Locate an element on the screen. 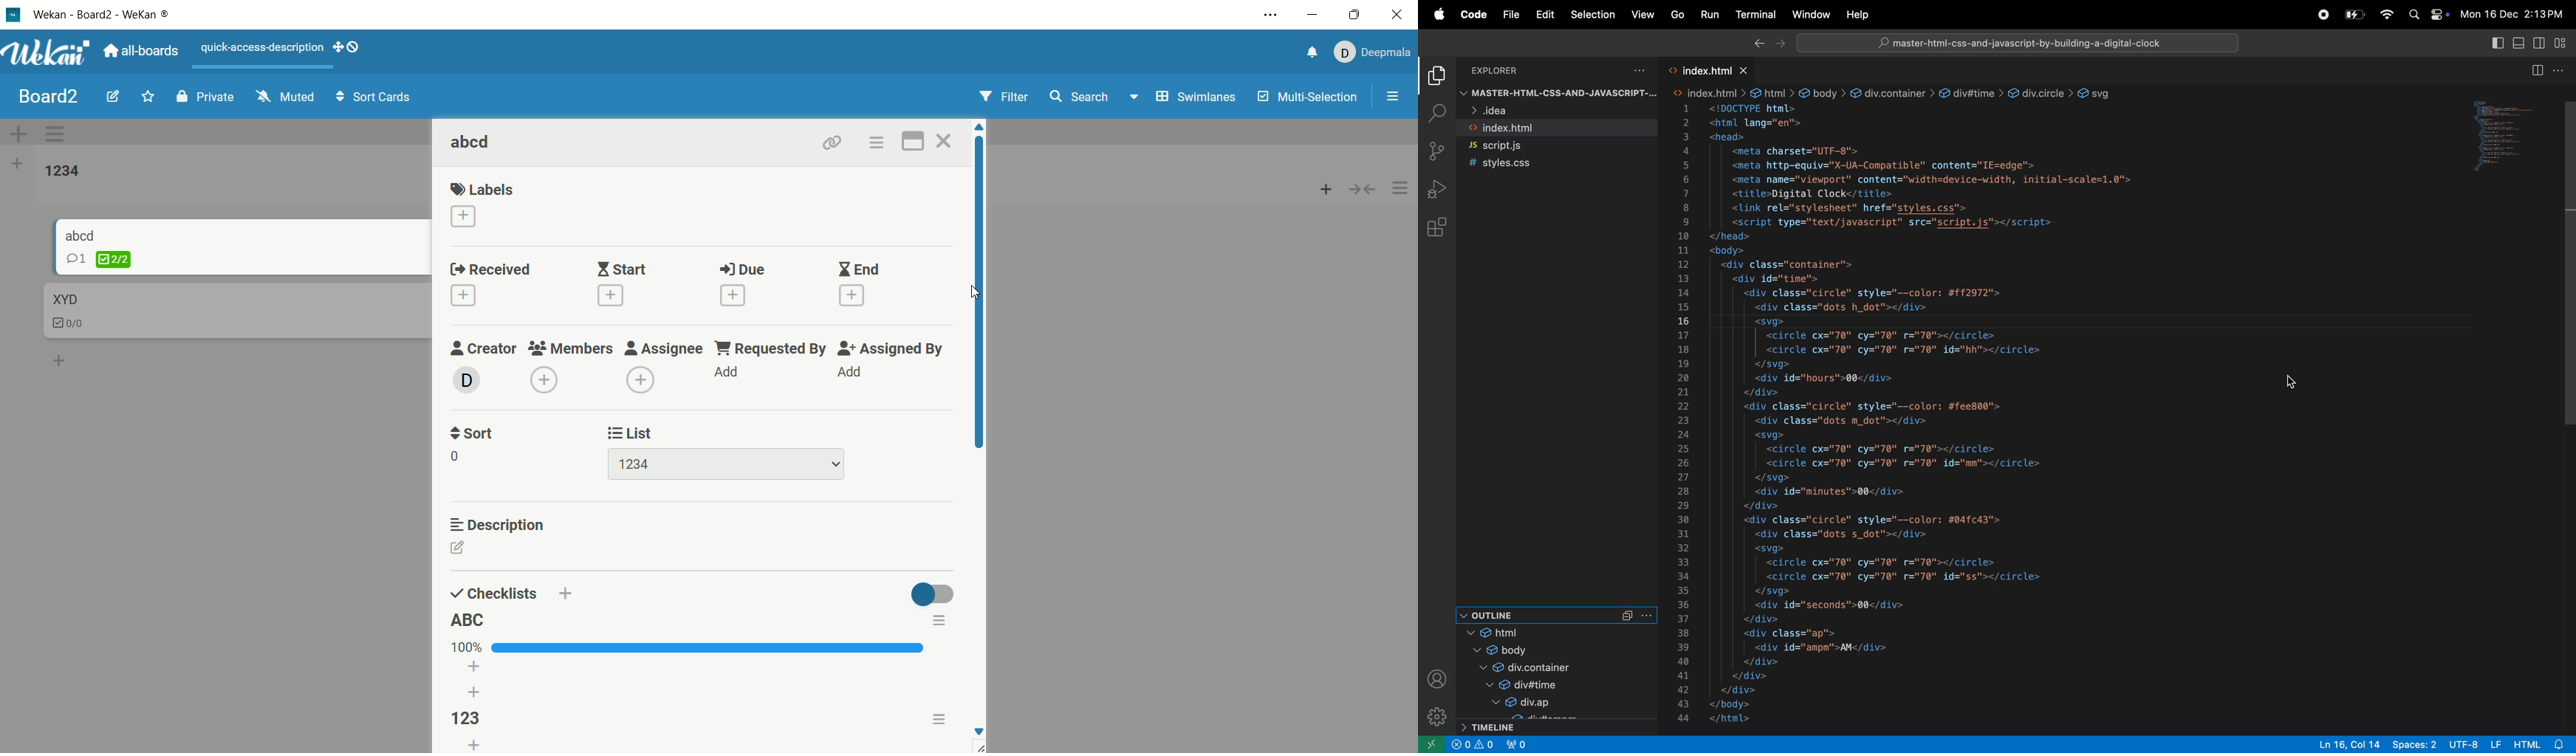  extensions is located at coordinates (1439, 225).